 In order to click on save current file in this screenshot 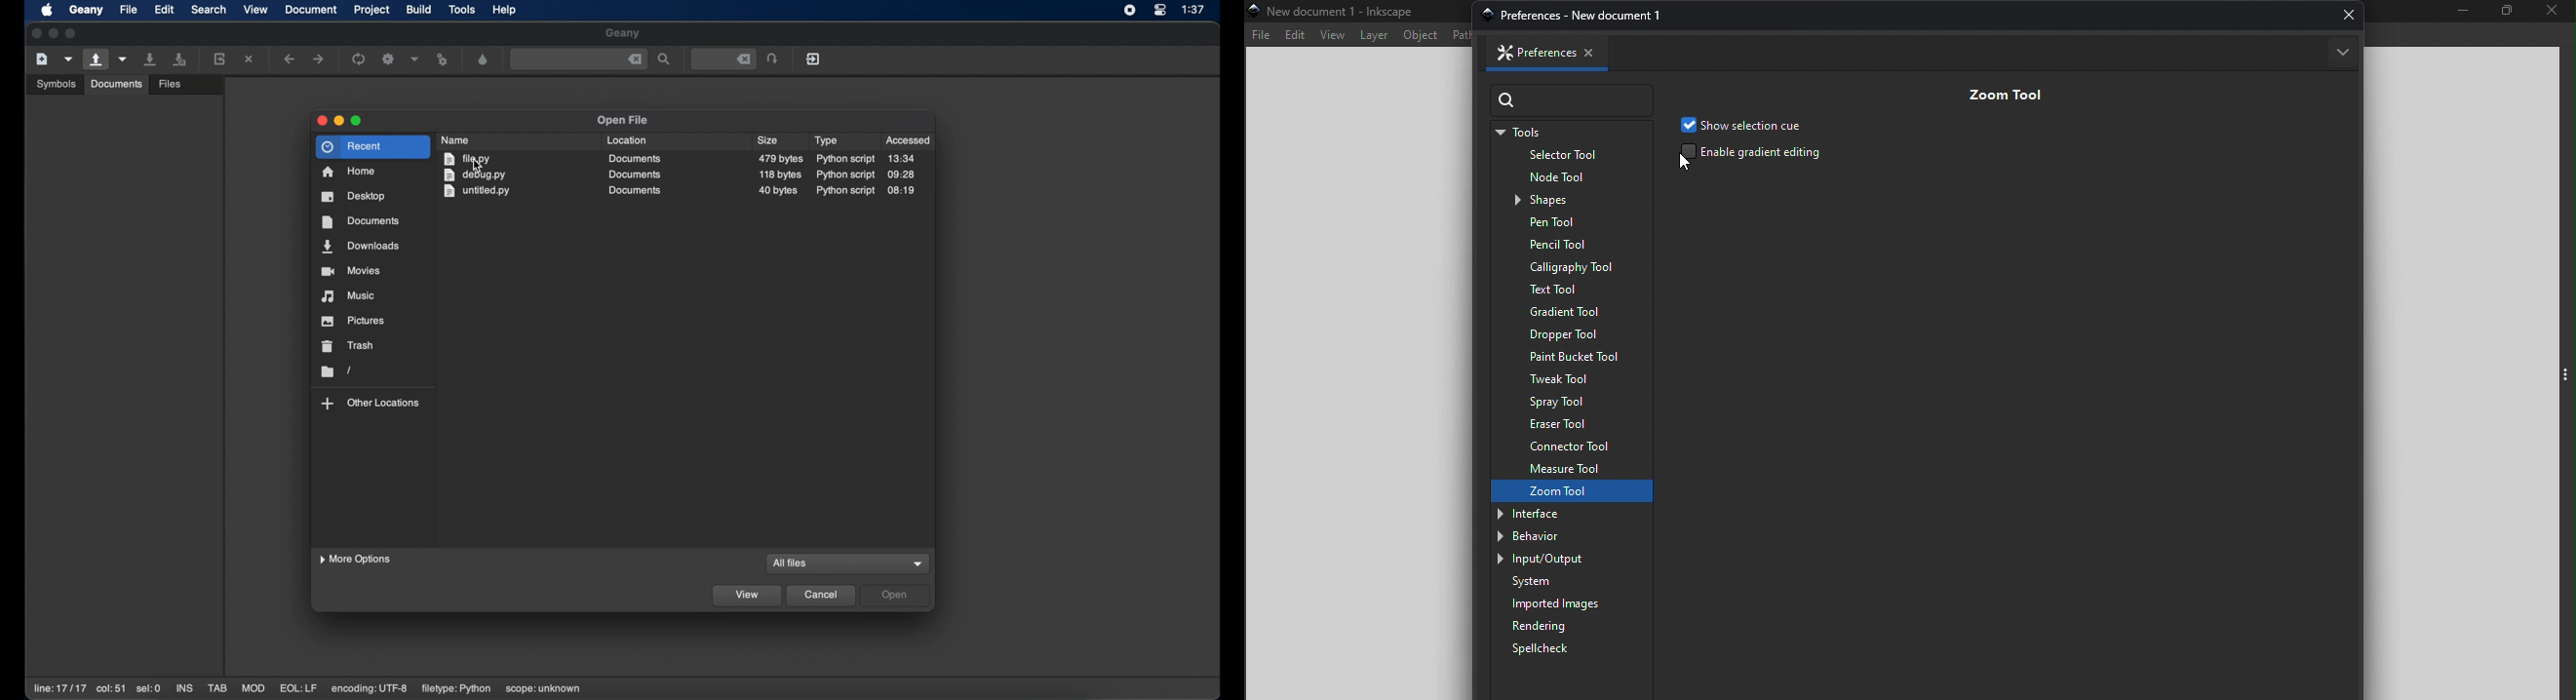, I will do `click(150, 59)`.